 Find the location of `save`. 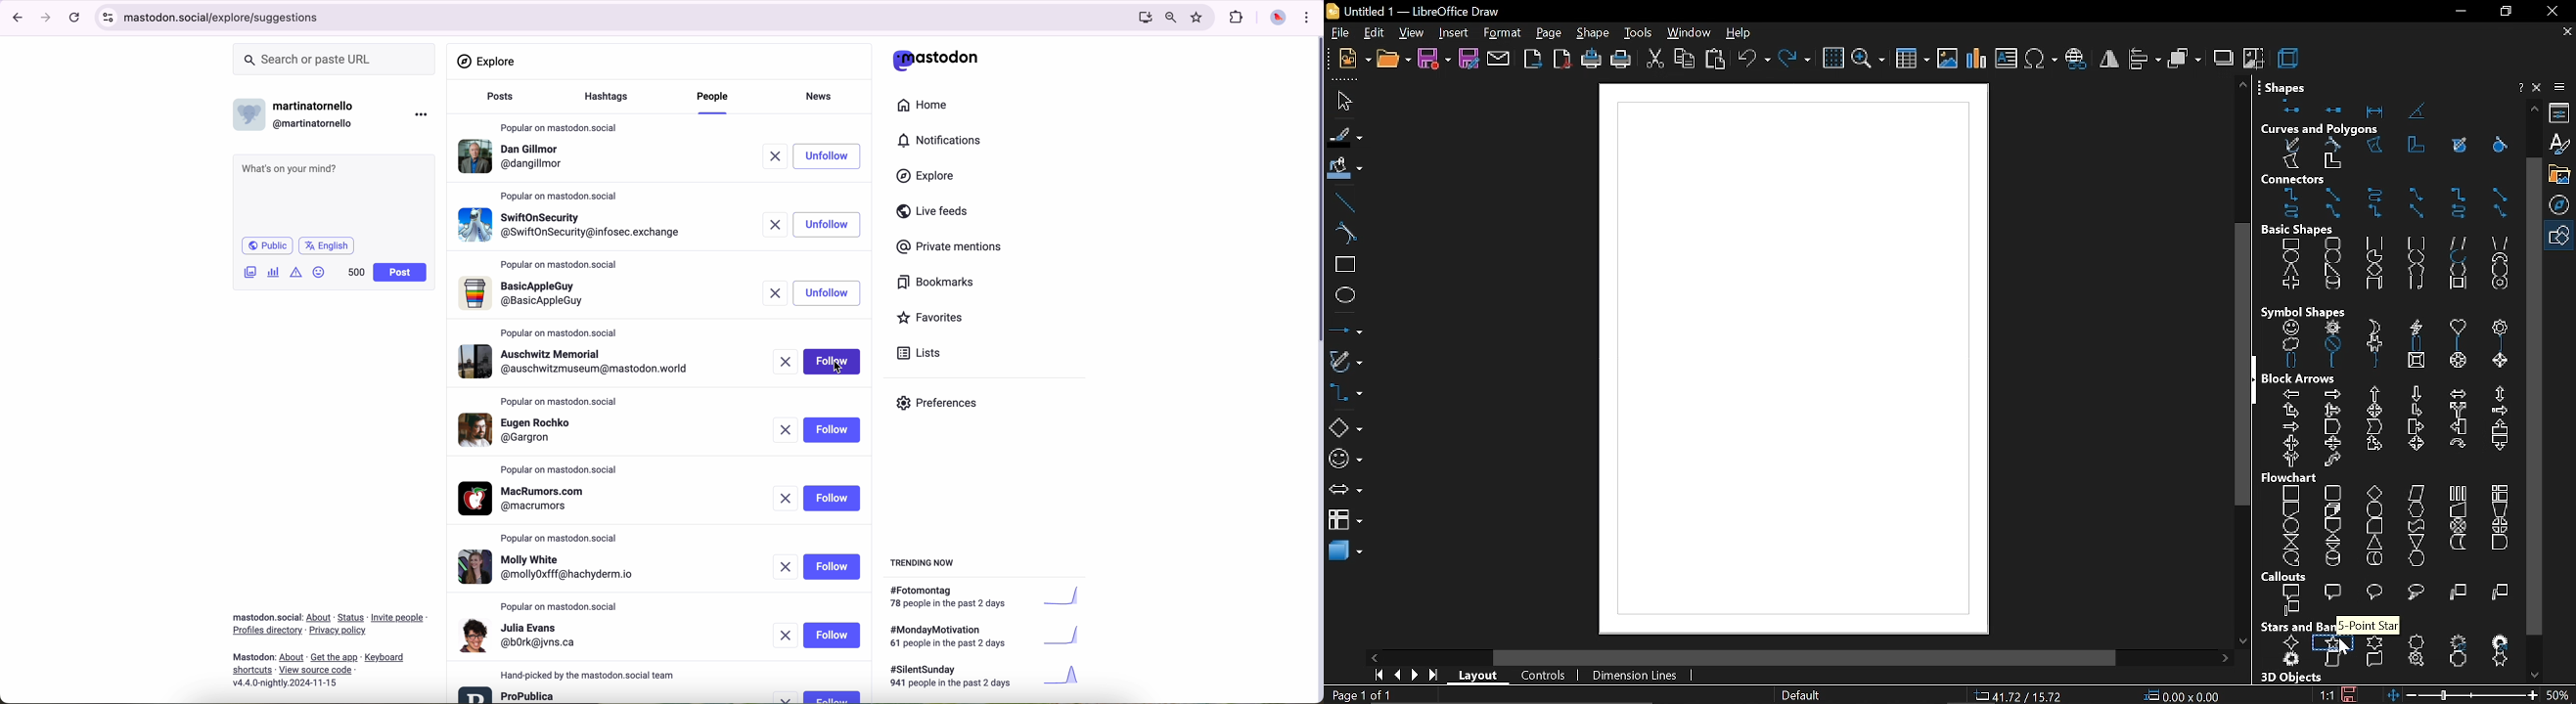

save is located at coordinates (2351, 694).